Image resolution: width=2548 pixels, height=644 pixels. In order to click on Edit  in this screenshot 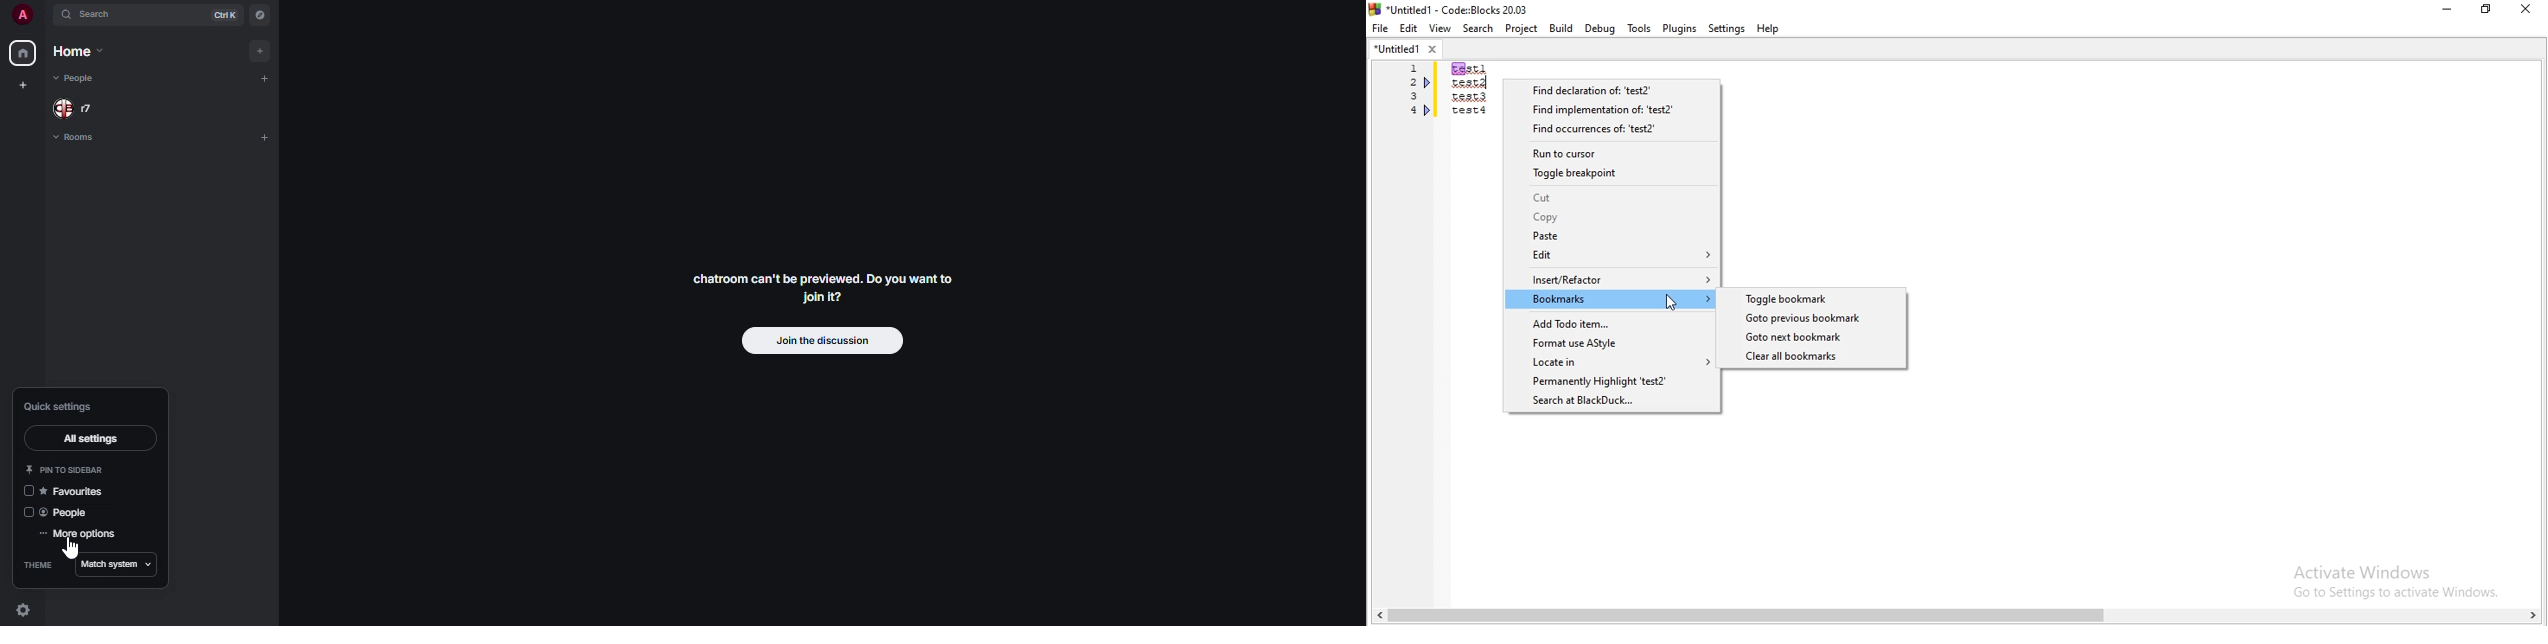, I will do `click(1408, 28)`.